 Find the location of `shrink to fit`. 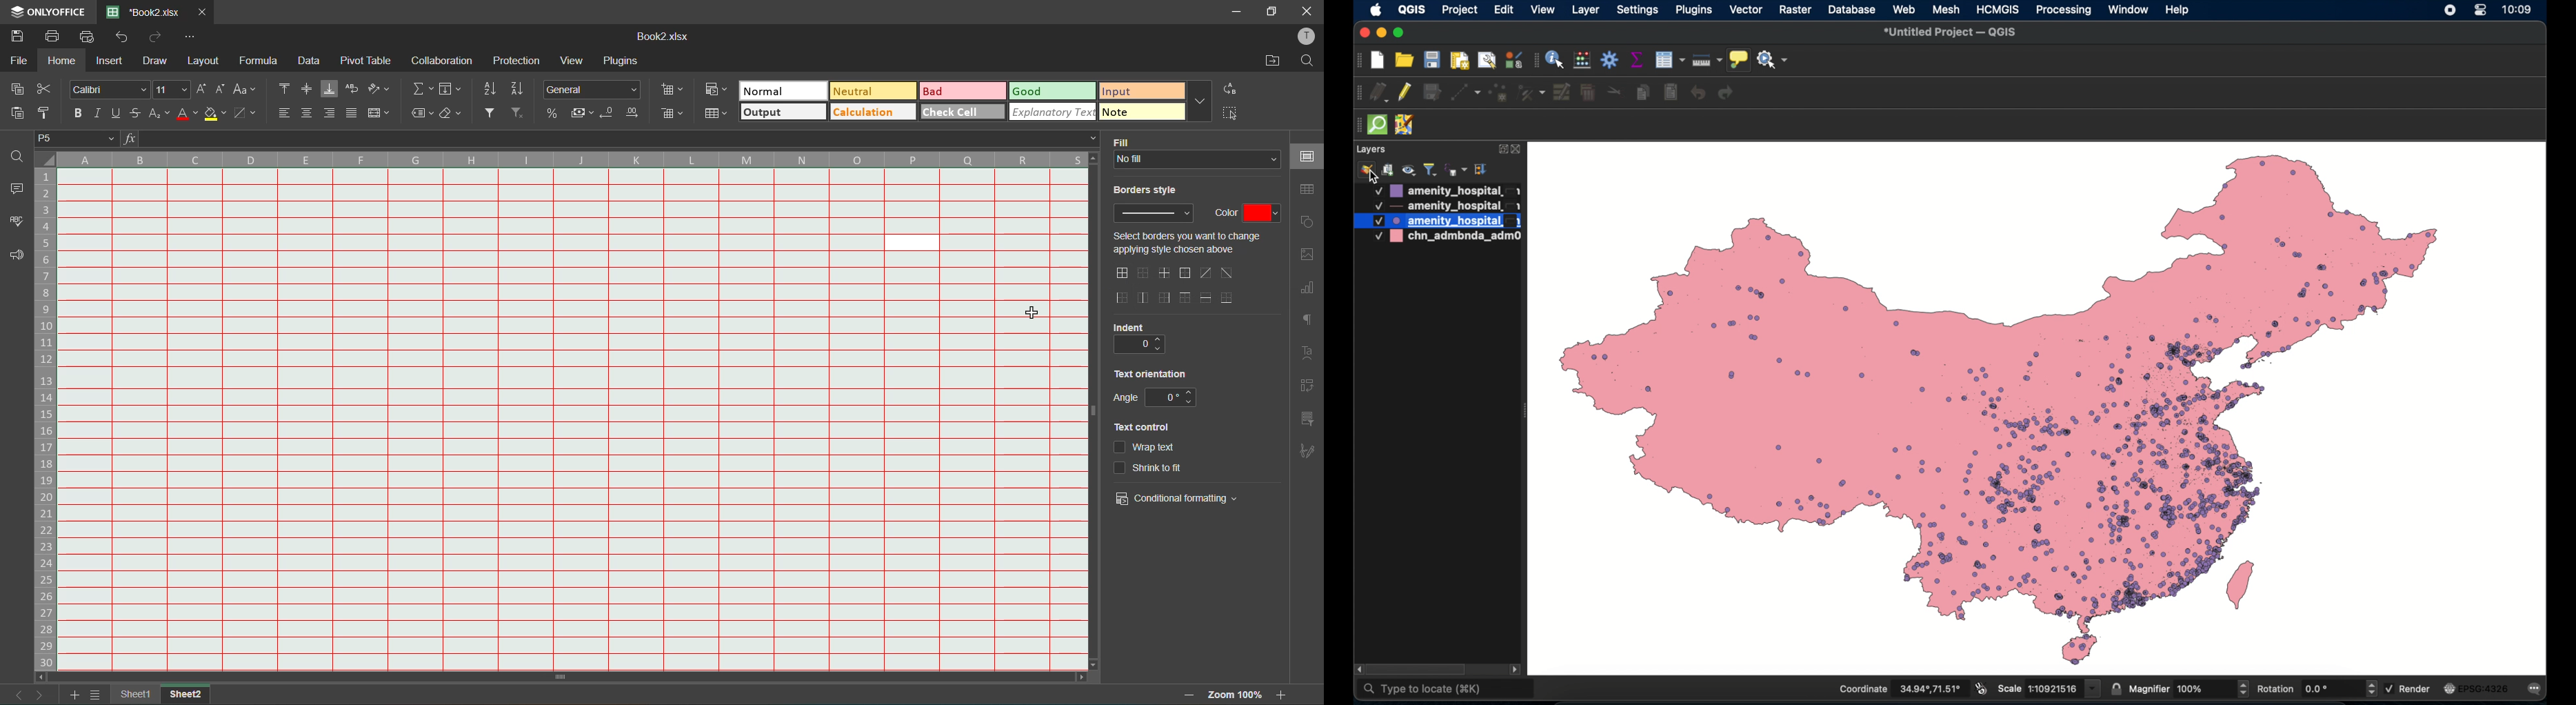

shrink to fit is located at coordinates (1151, 469).